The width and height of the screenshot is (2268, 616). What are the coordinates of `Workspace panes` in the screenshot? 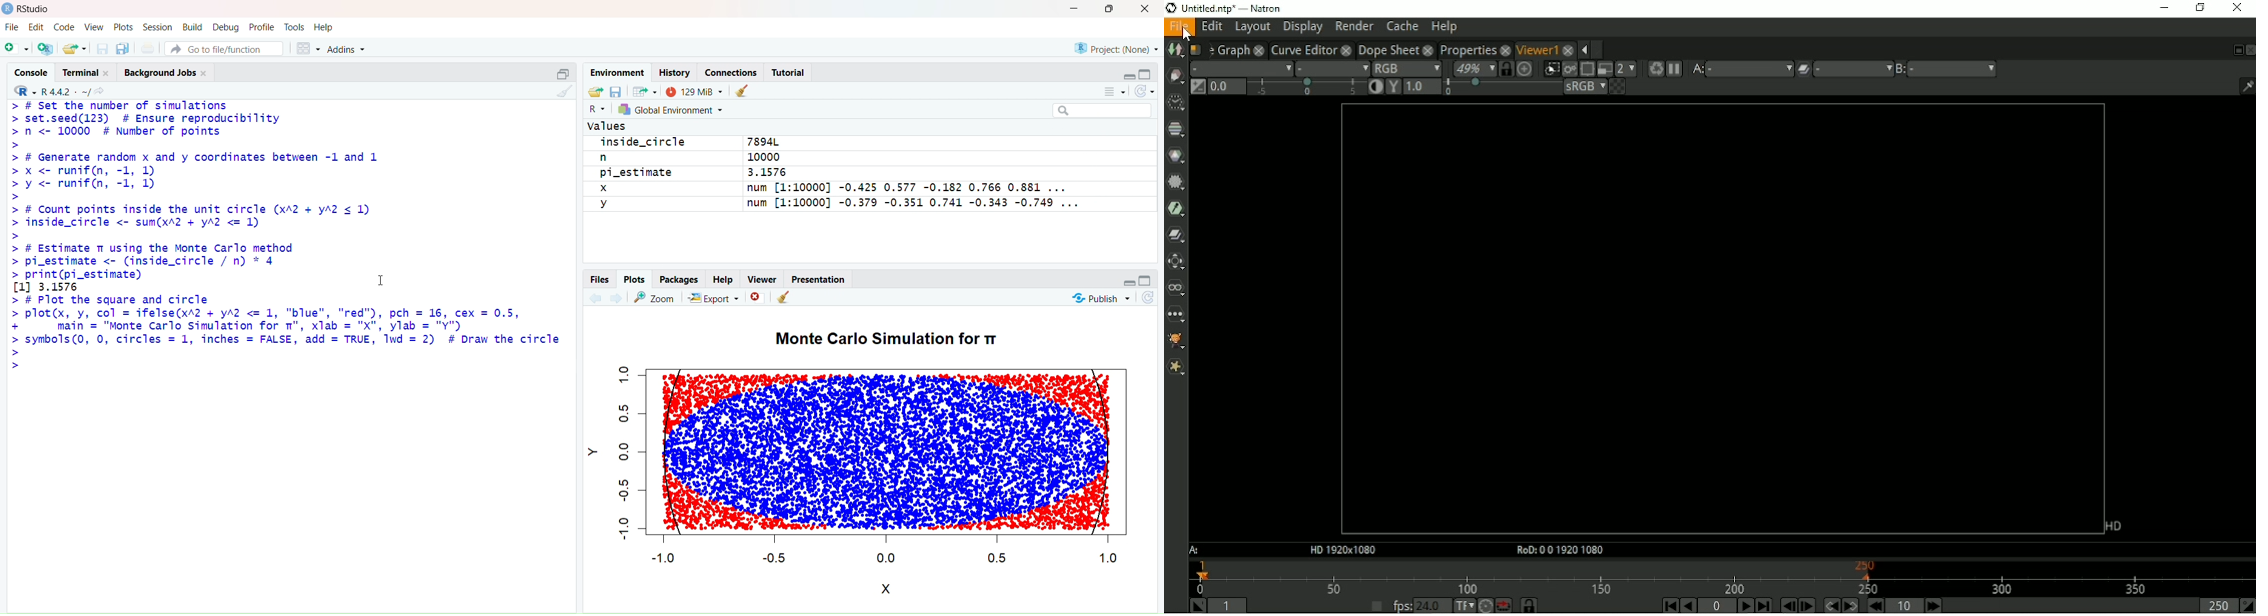 It's located at (310, 49).